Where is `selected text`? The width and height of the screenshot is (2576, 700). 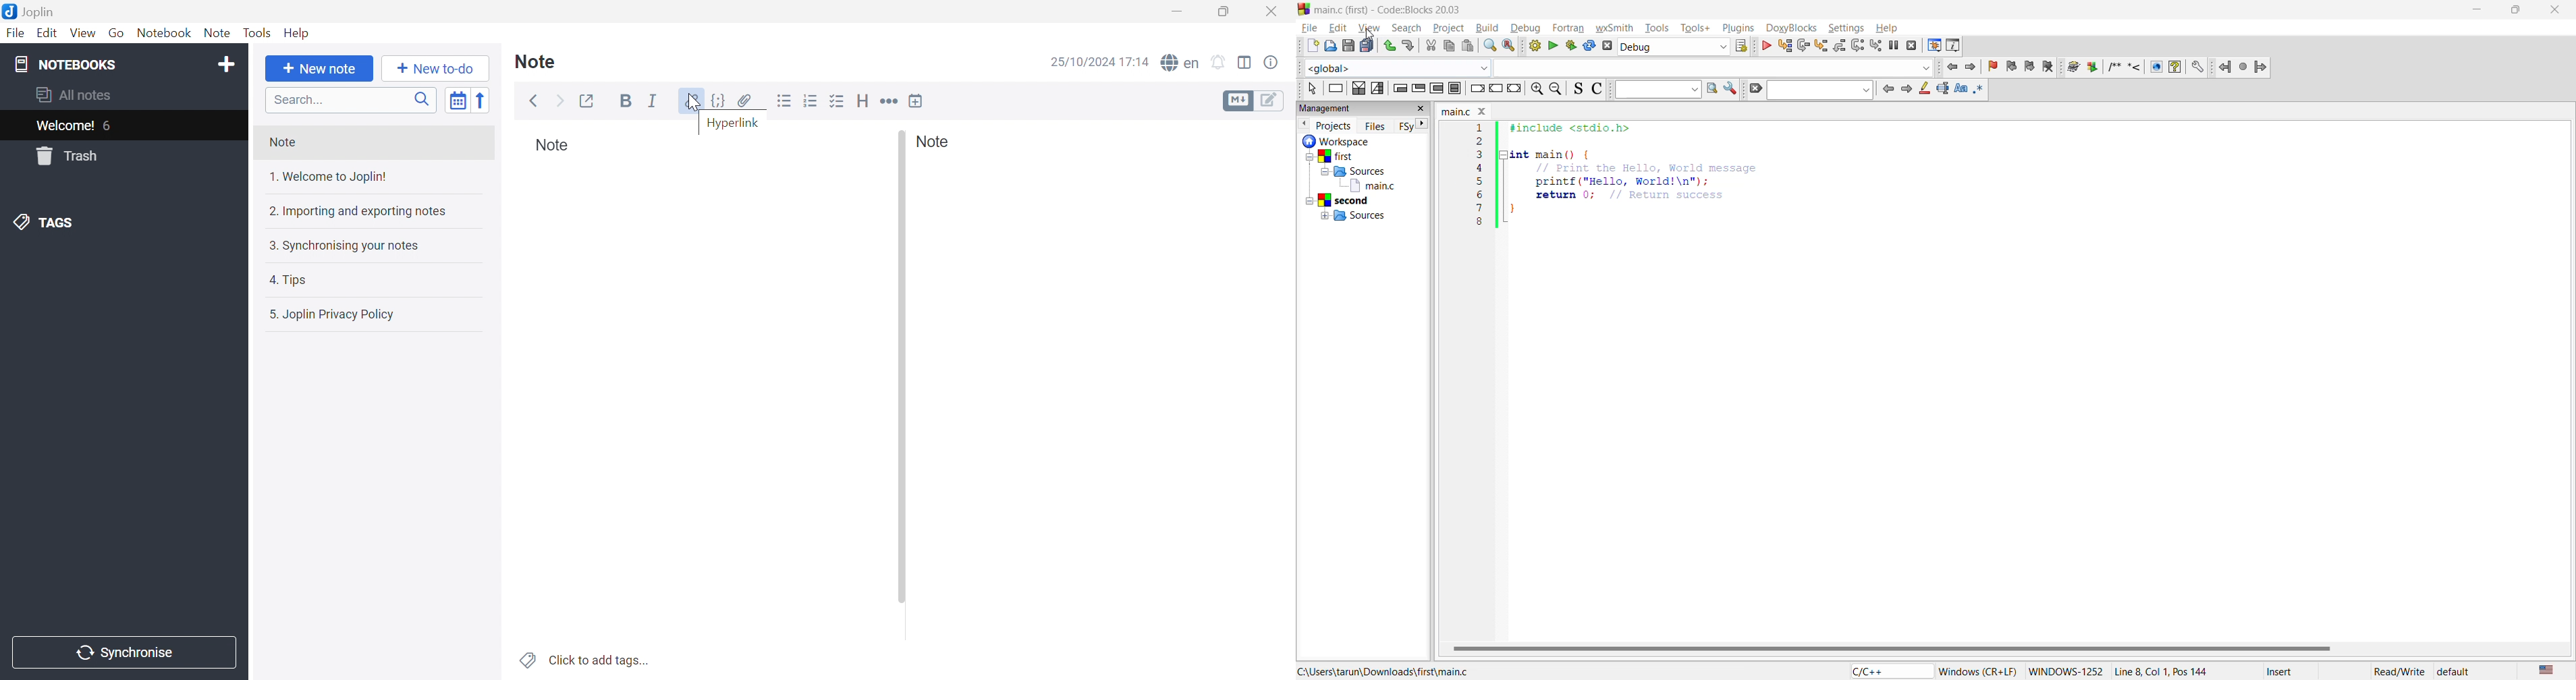
selected text is located at coordinates (1943, 91).